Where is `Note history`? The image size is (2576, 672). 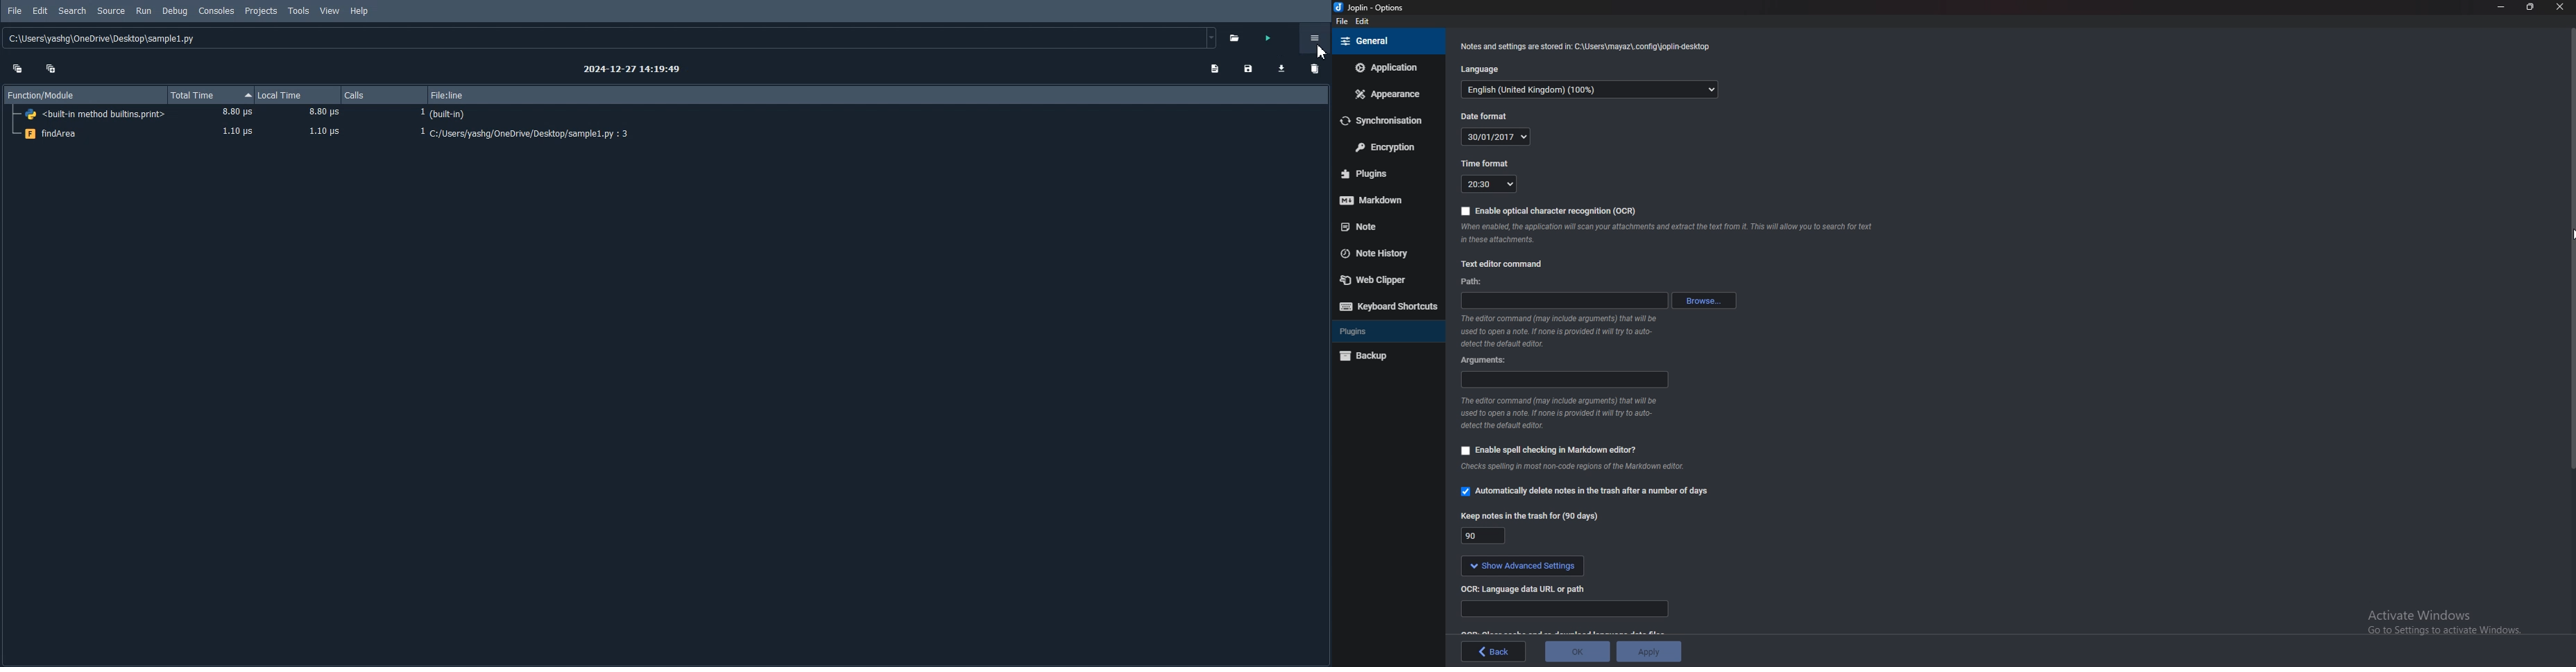 Note history is located at coordinates (1386, 252).